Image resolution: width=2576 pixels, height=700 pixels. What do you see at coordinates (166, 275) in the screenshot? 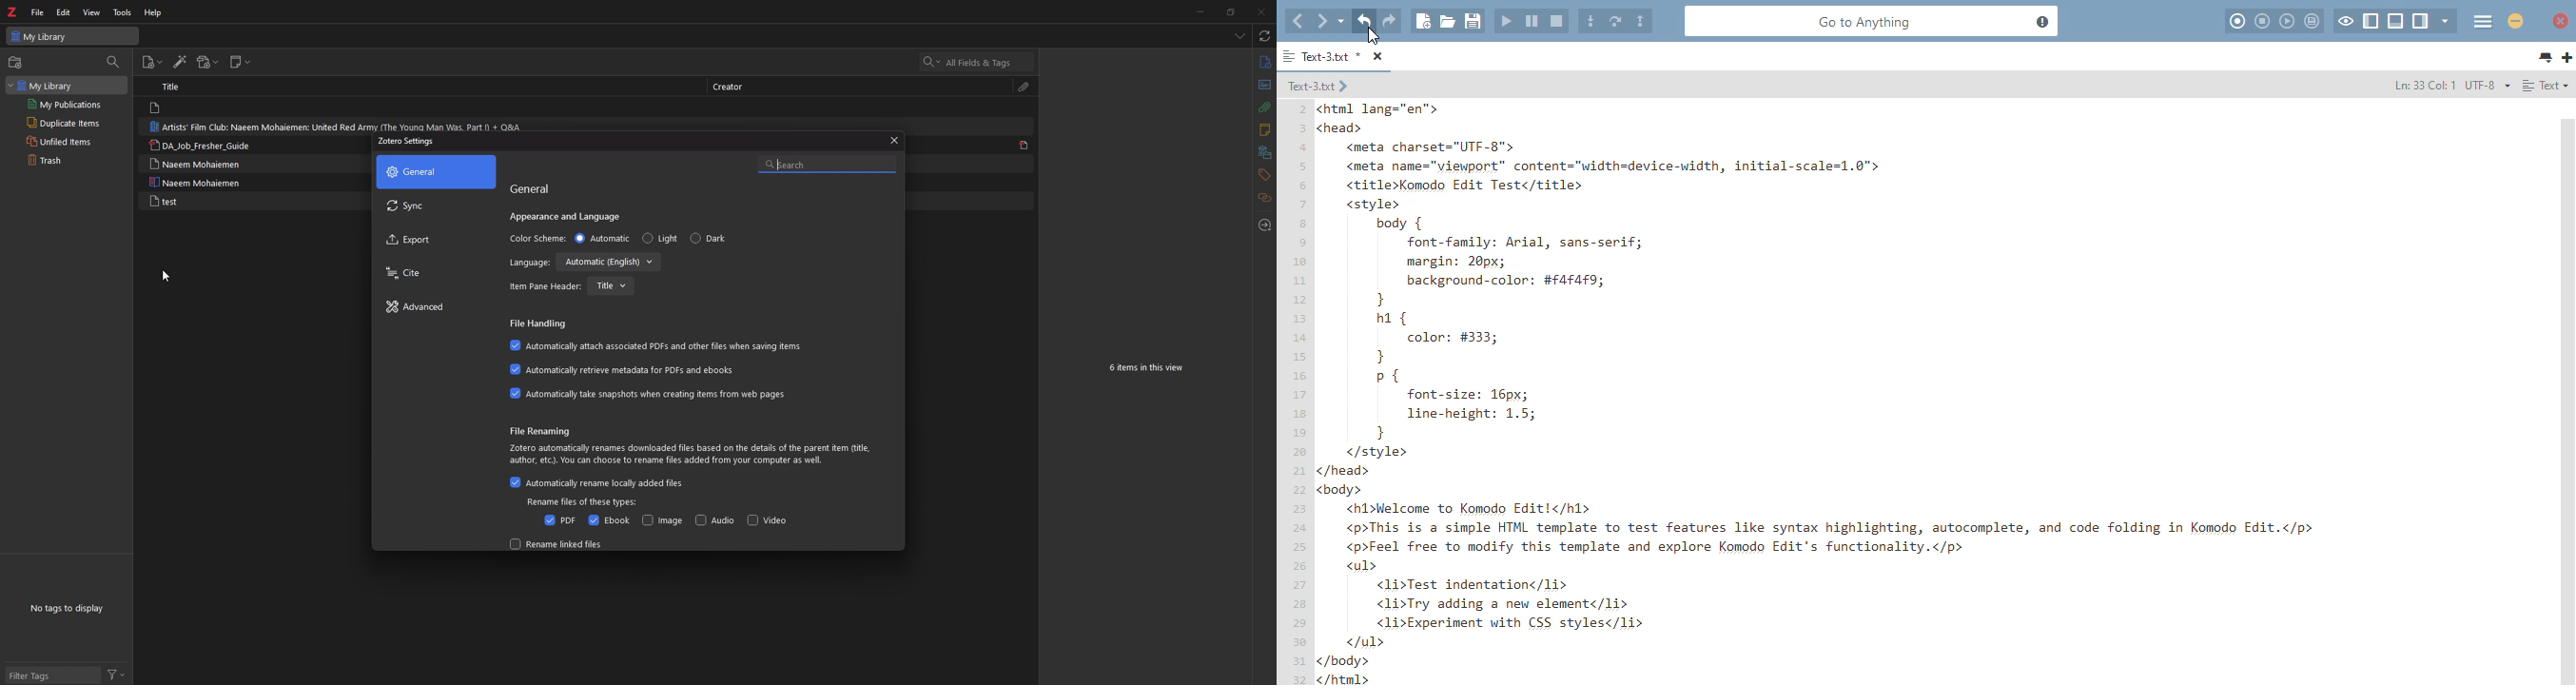
I see `cursor` at bounding box center [166, 275].